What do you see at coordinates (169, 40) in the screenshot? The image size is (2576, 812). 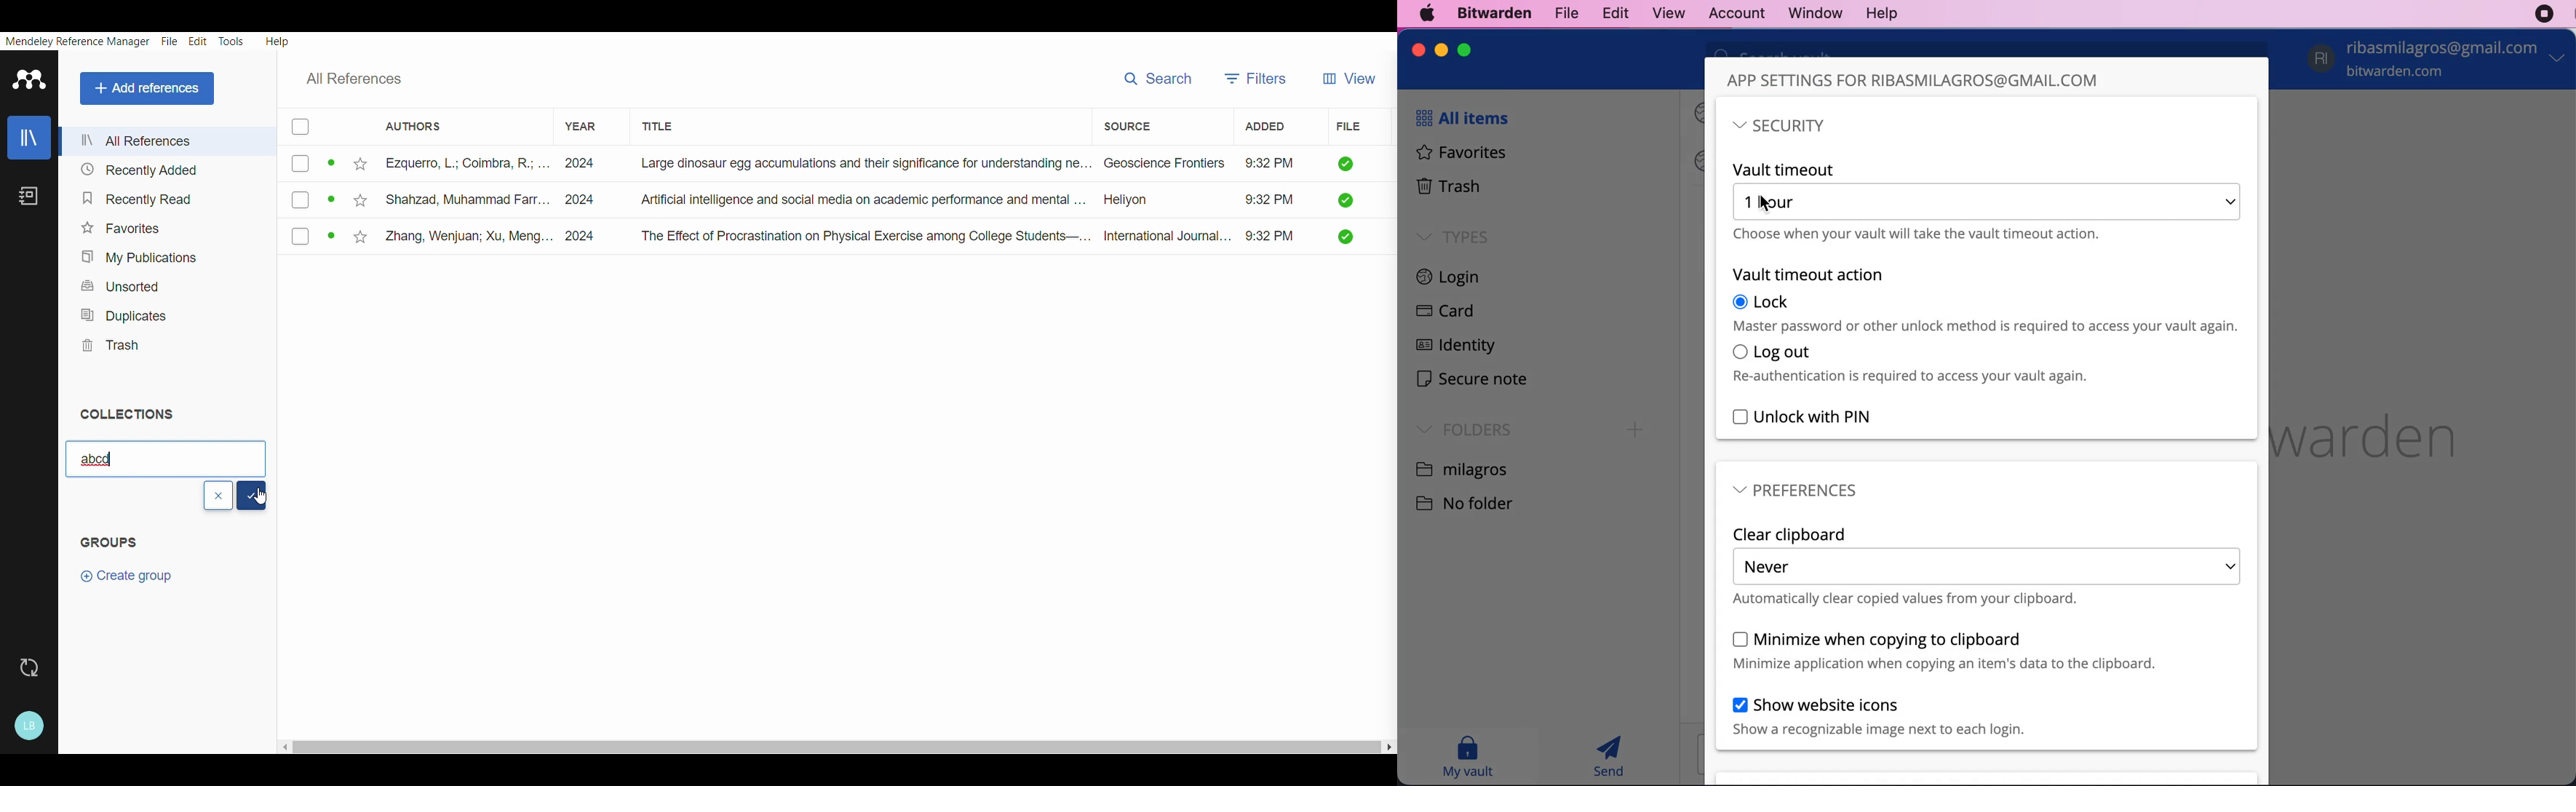 I see `File` at bounding box center [169, 40].